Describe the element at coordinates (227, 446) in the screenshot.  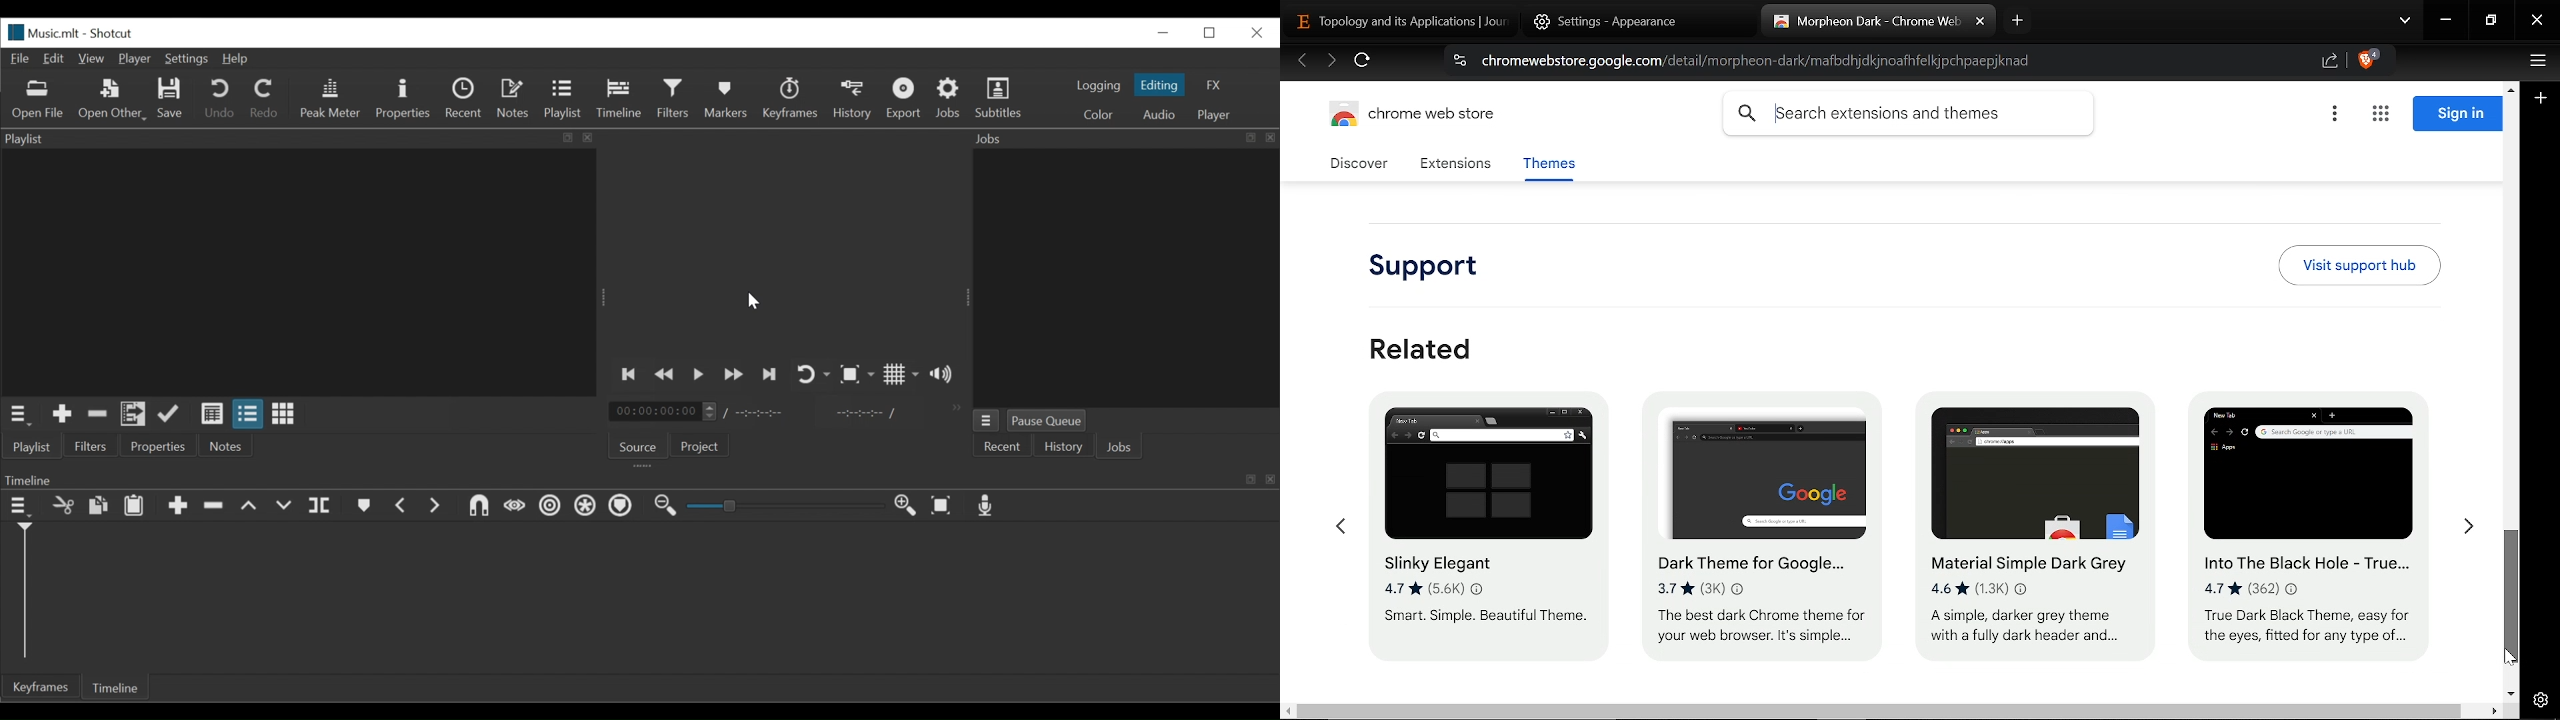
I see `Notes` at that location.